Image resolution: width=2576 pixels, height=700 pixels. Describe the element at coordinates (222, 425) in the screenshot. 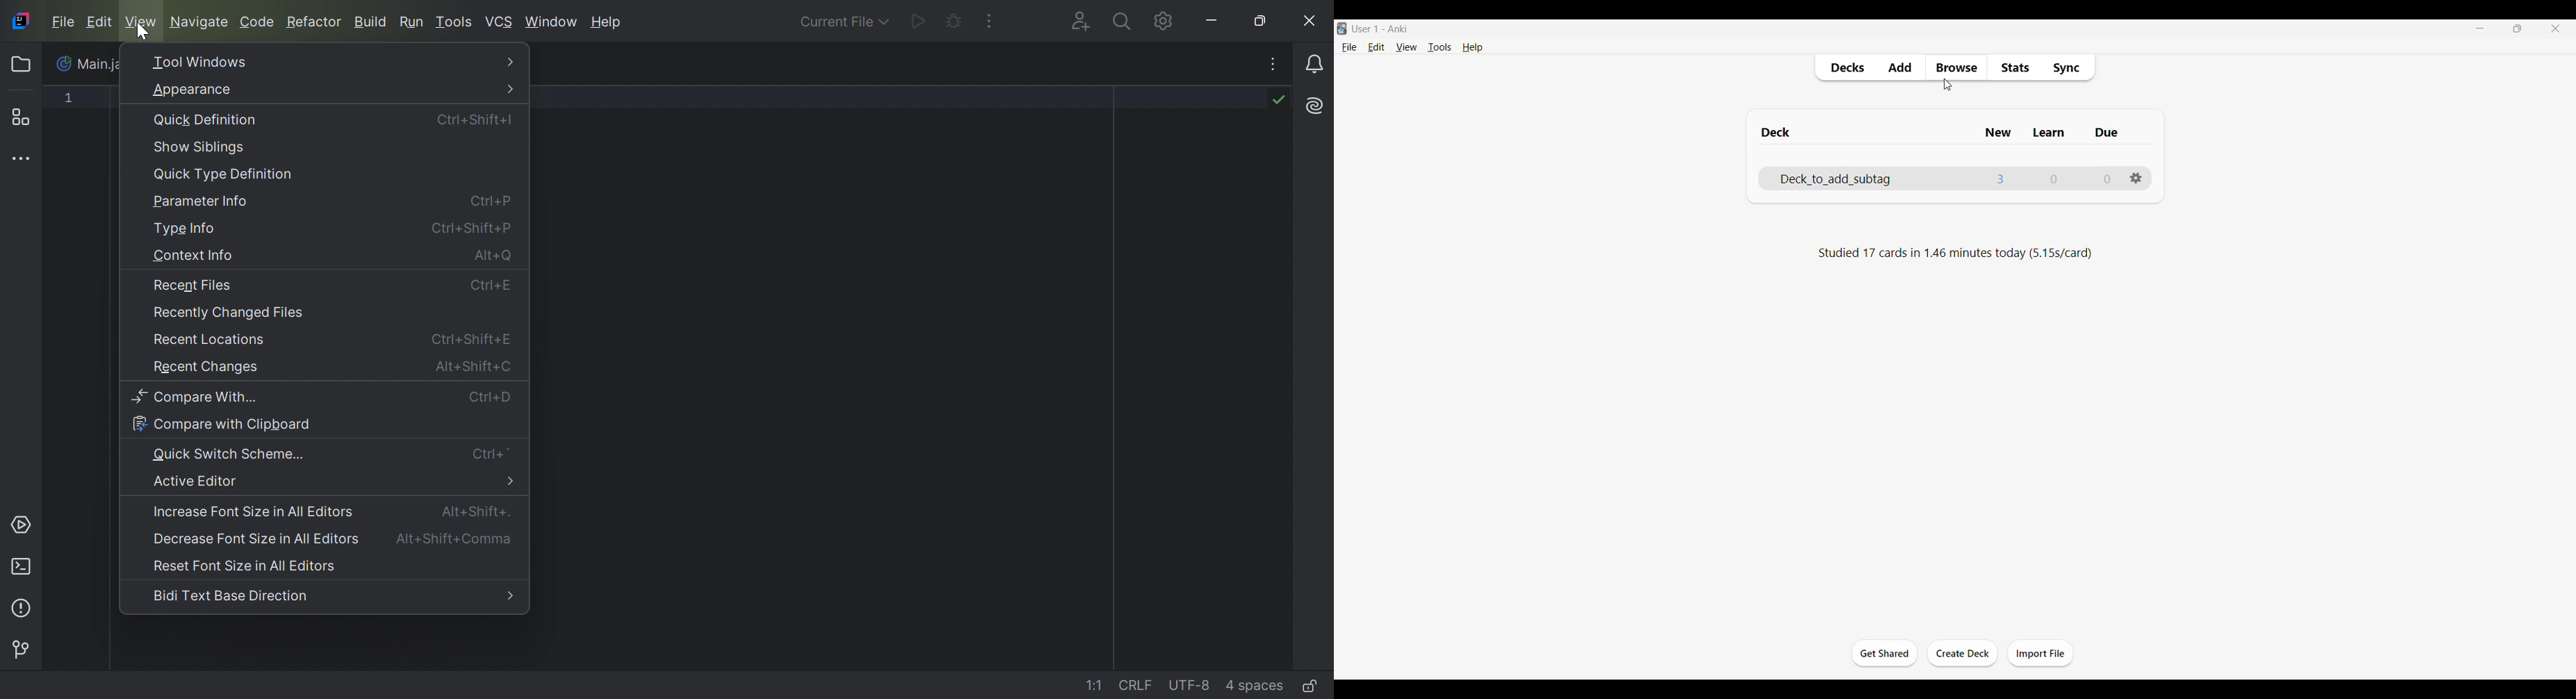

I see `Compare With Clipboard` at that location.